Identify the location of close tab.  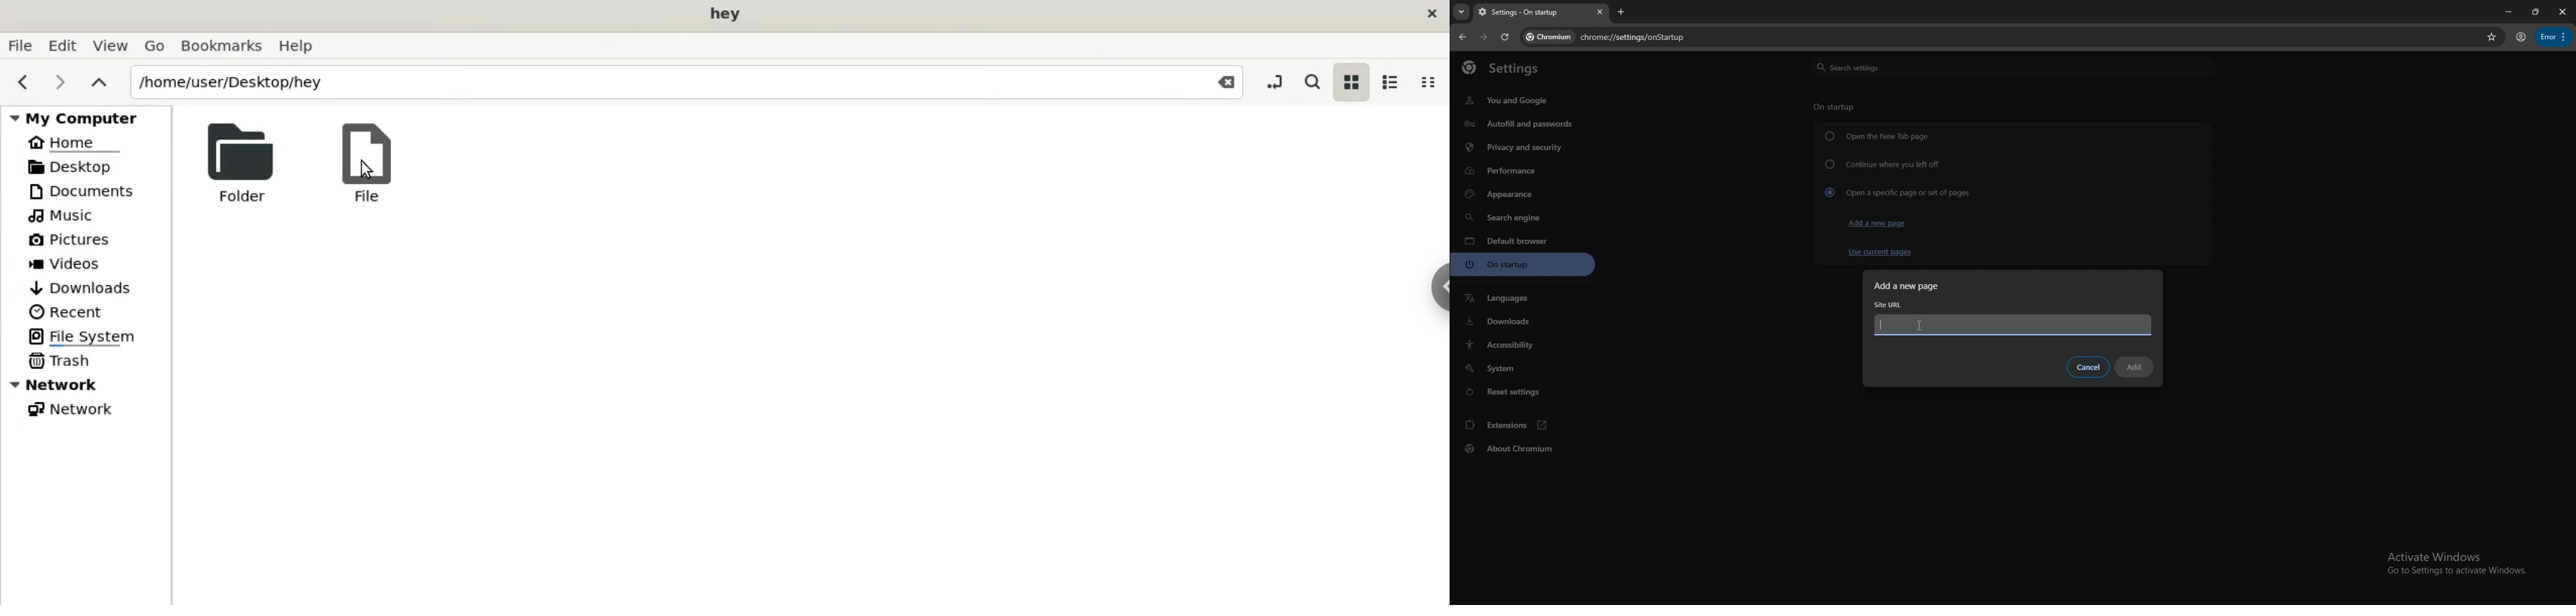
(1598, 12).